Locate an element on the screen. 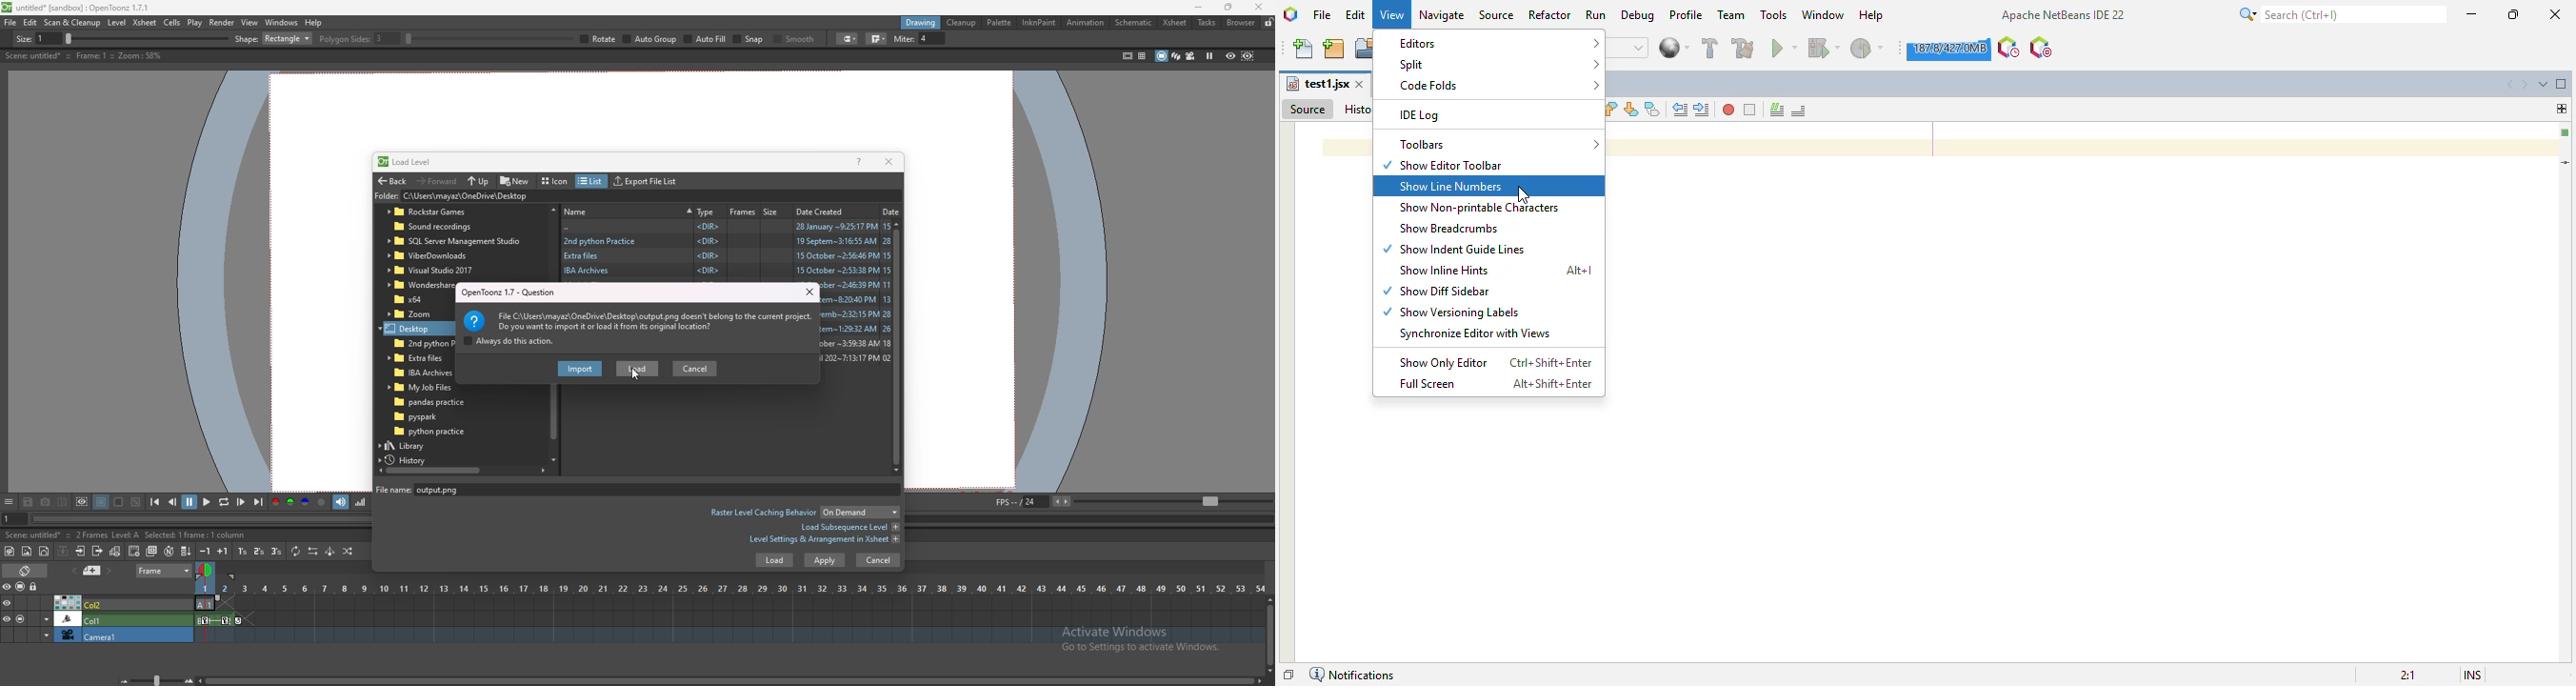 The image size is (2576, 700). field guide is located at coordinates (1143, 56).